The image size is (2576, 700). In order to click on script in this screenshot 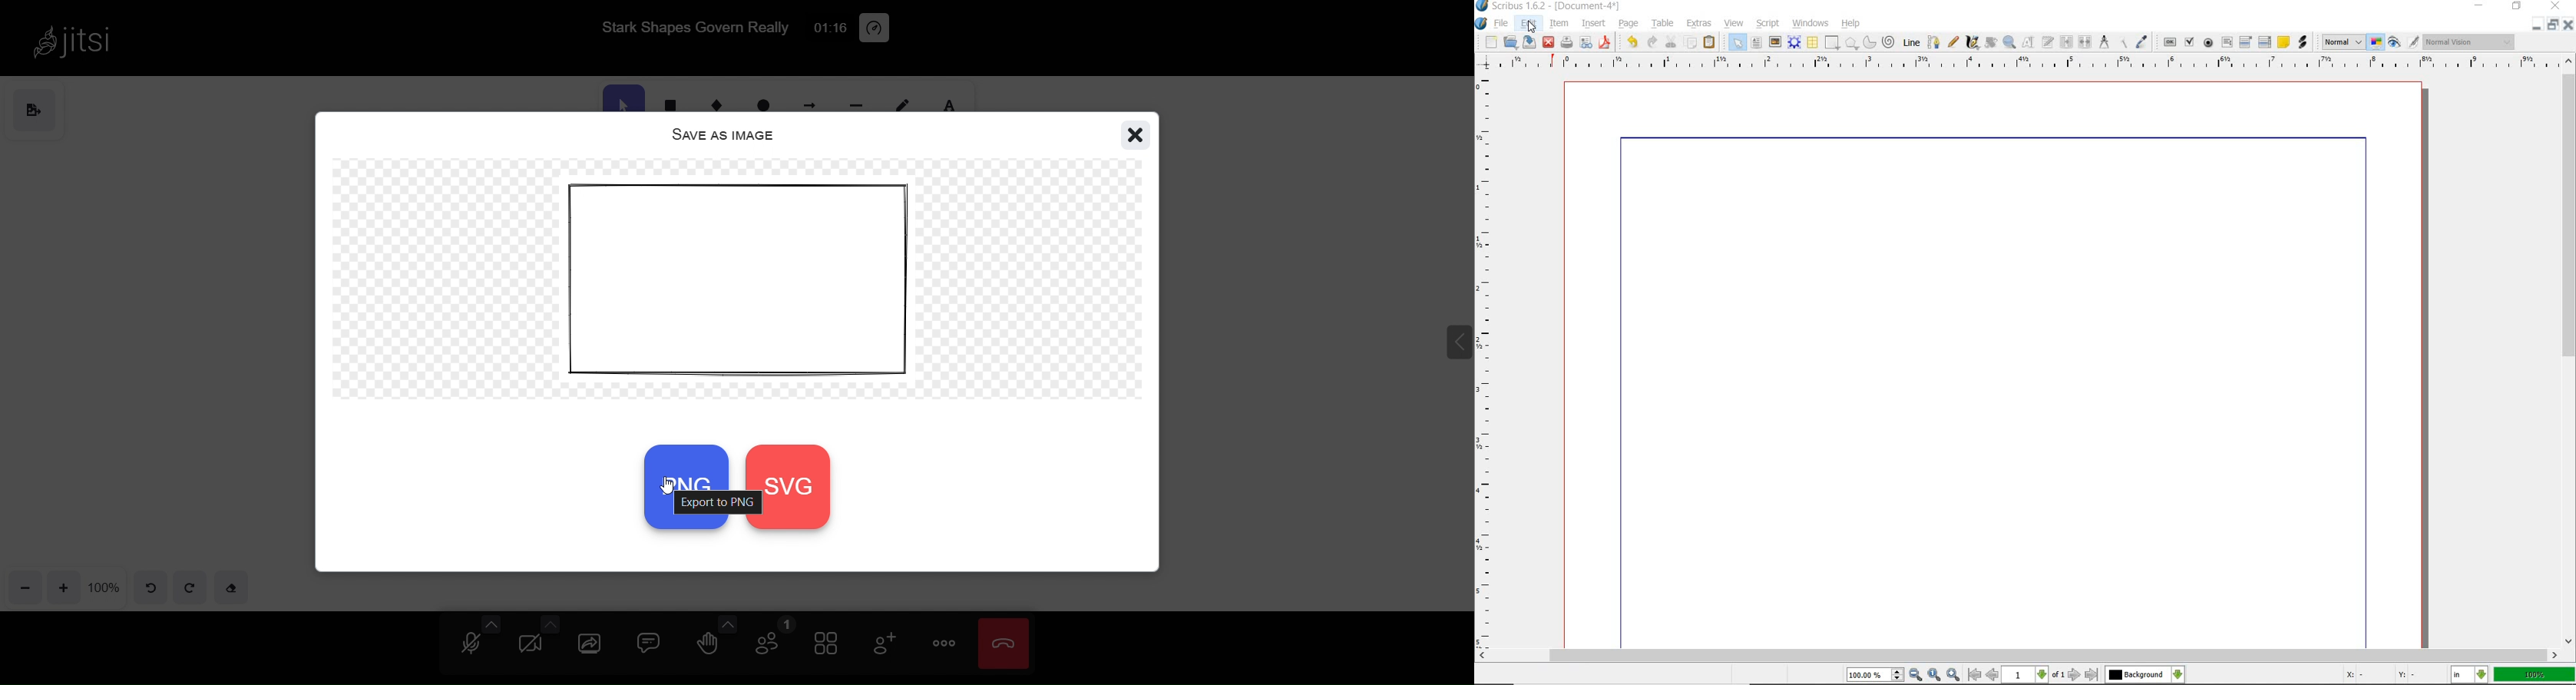, I will do `click(1769, 22)`.